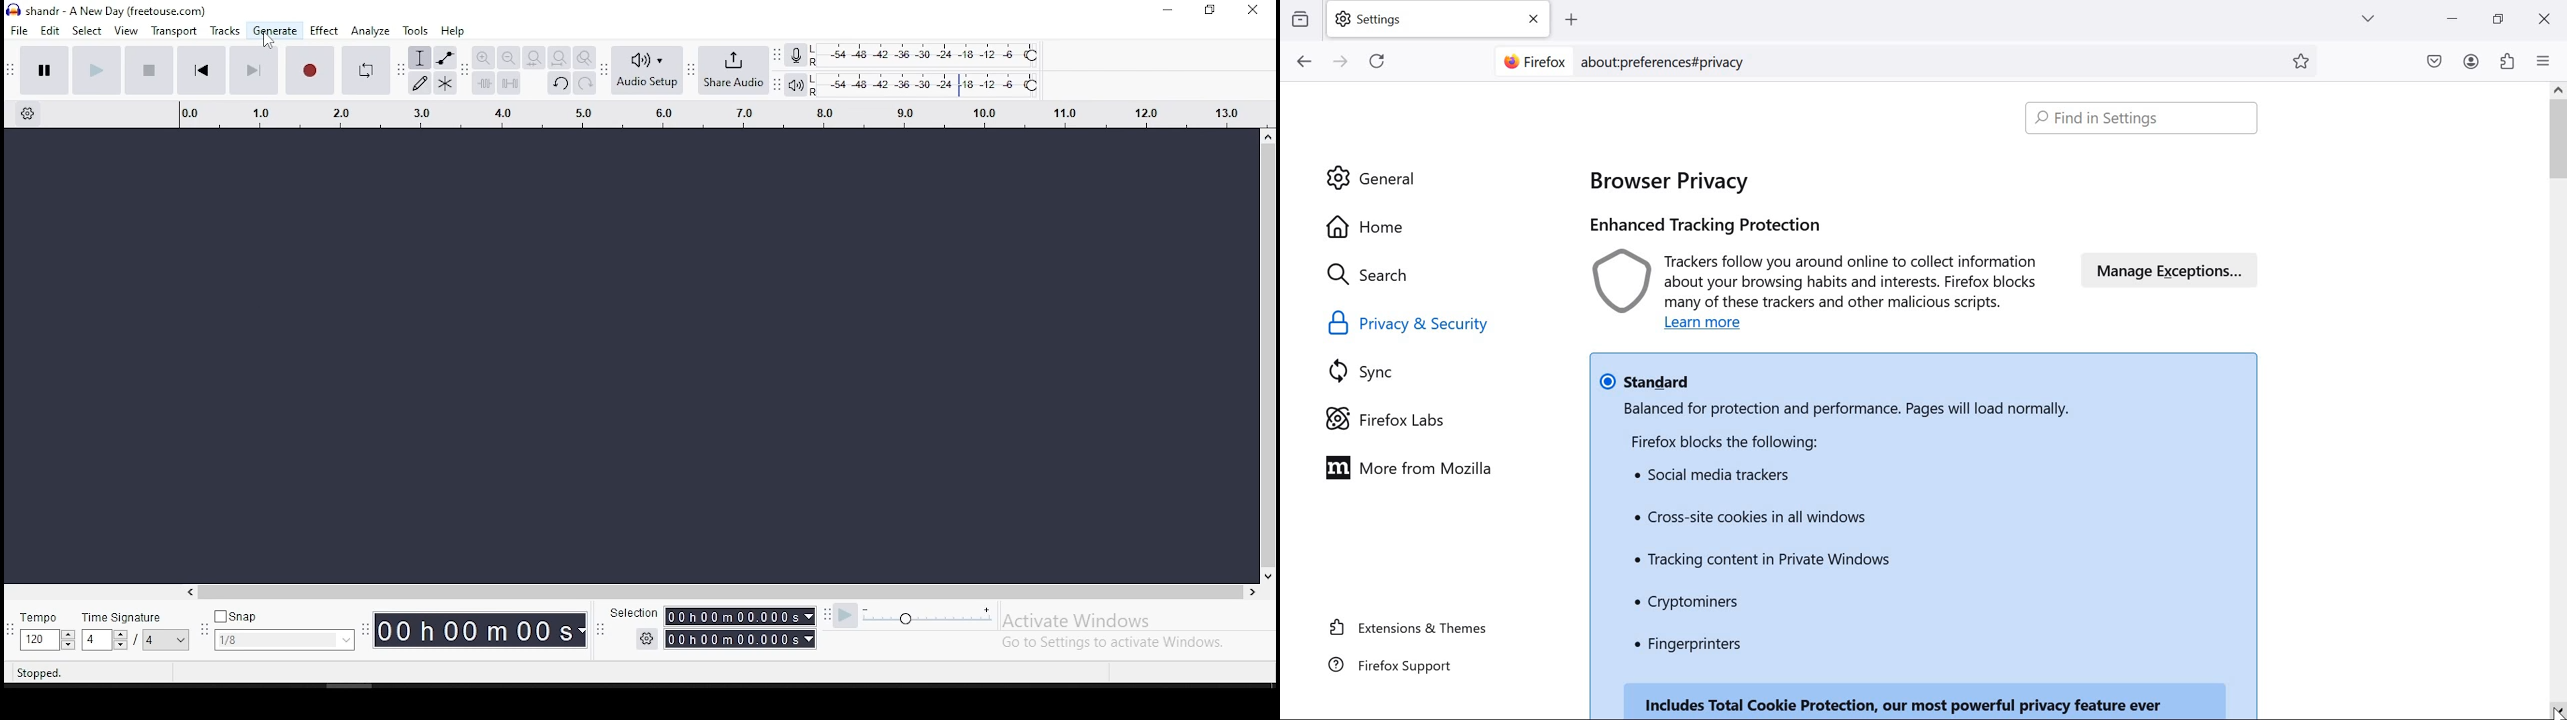 This screenshot has height=728, width=2576. I want to click on cursor, so click(267, 41).